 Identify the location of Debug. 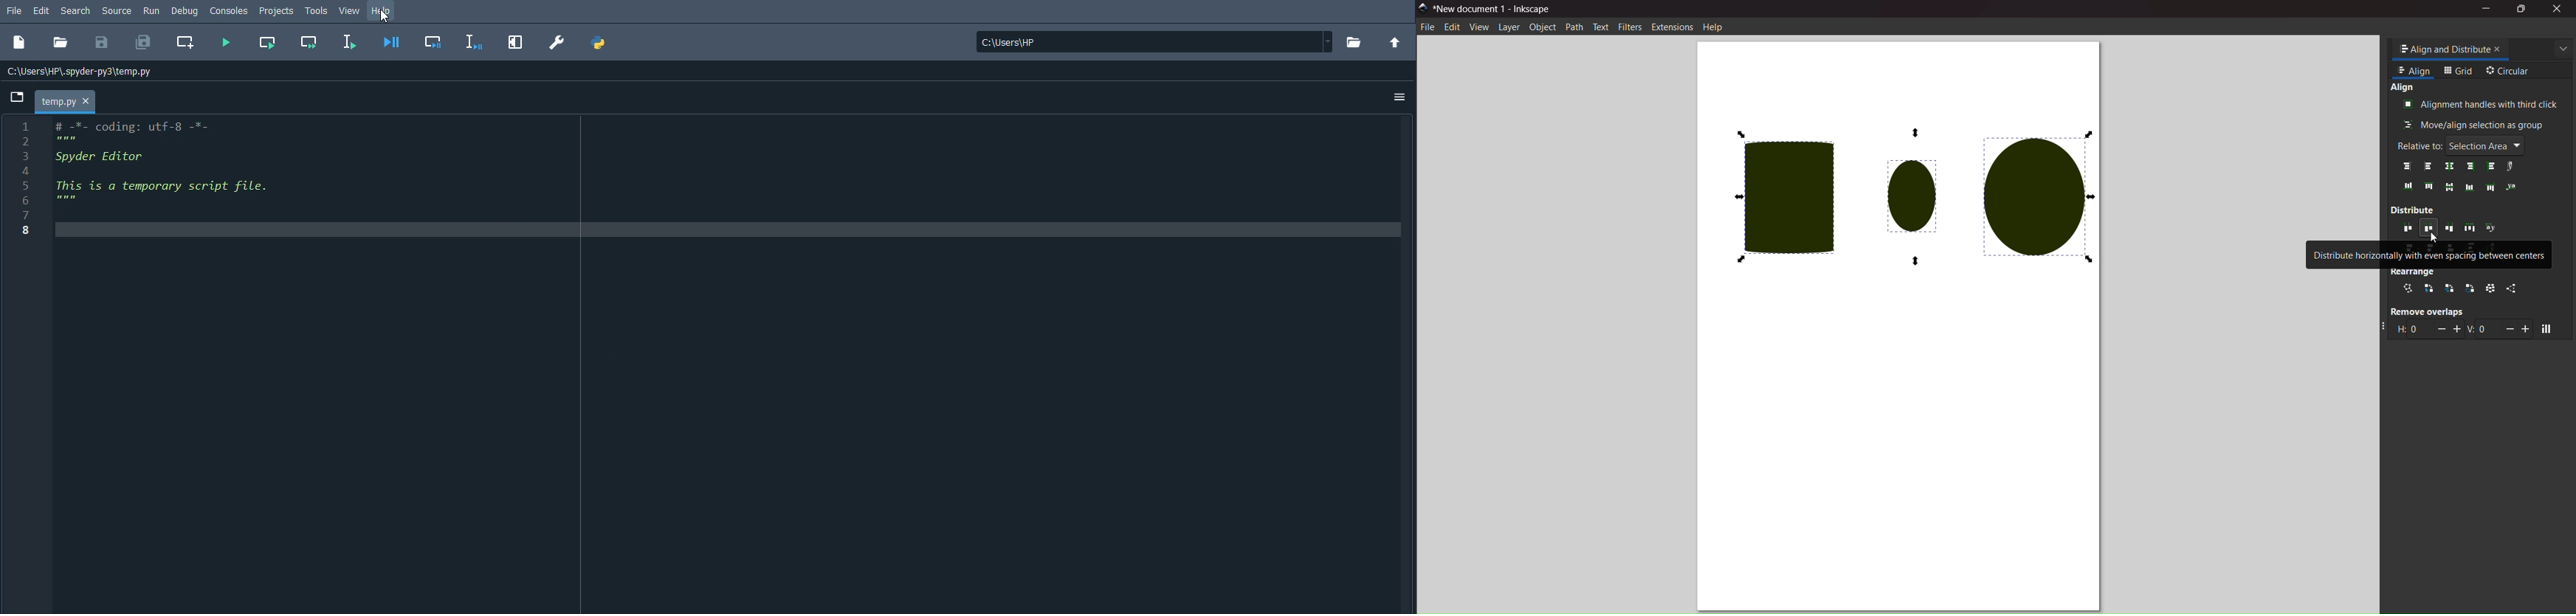
(185, 11).